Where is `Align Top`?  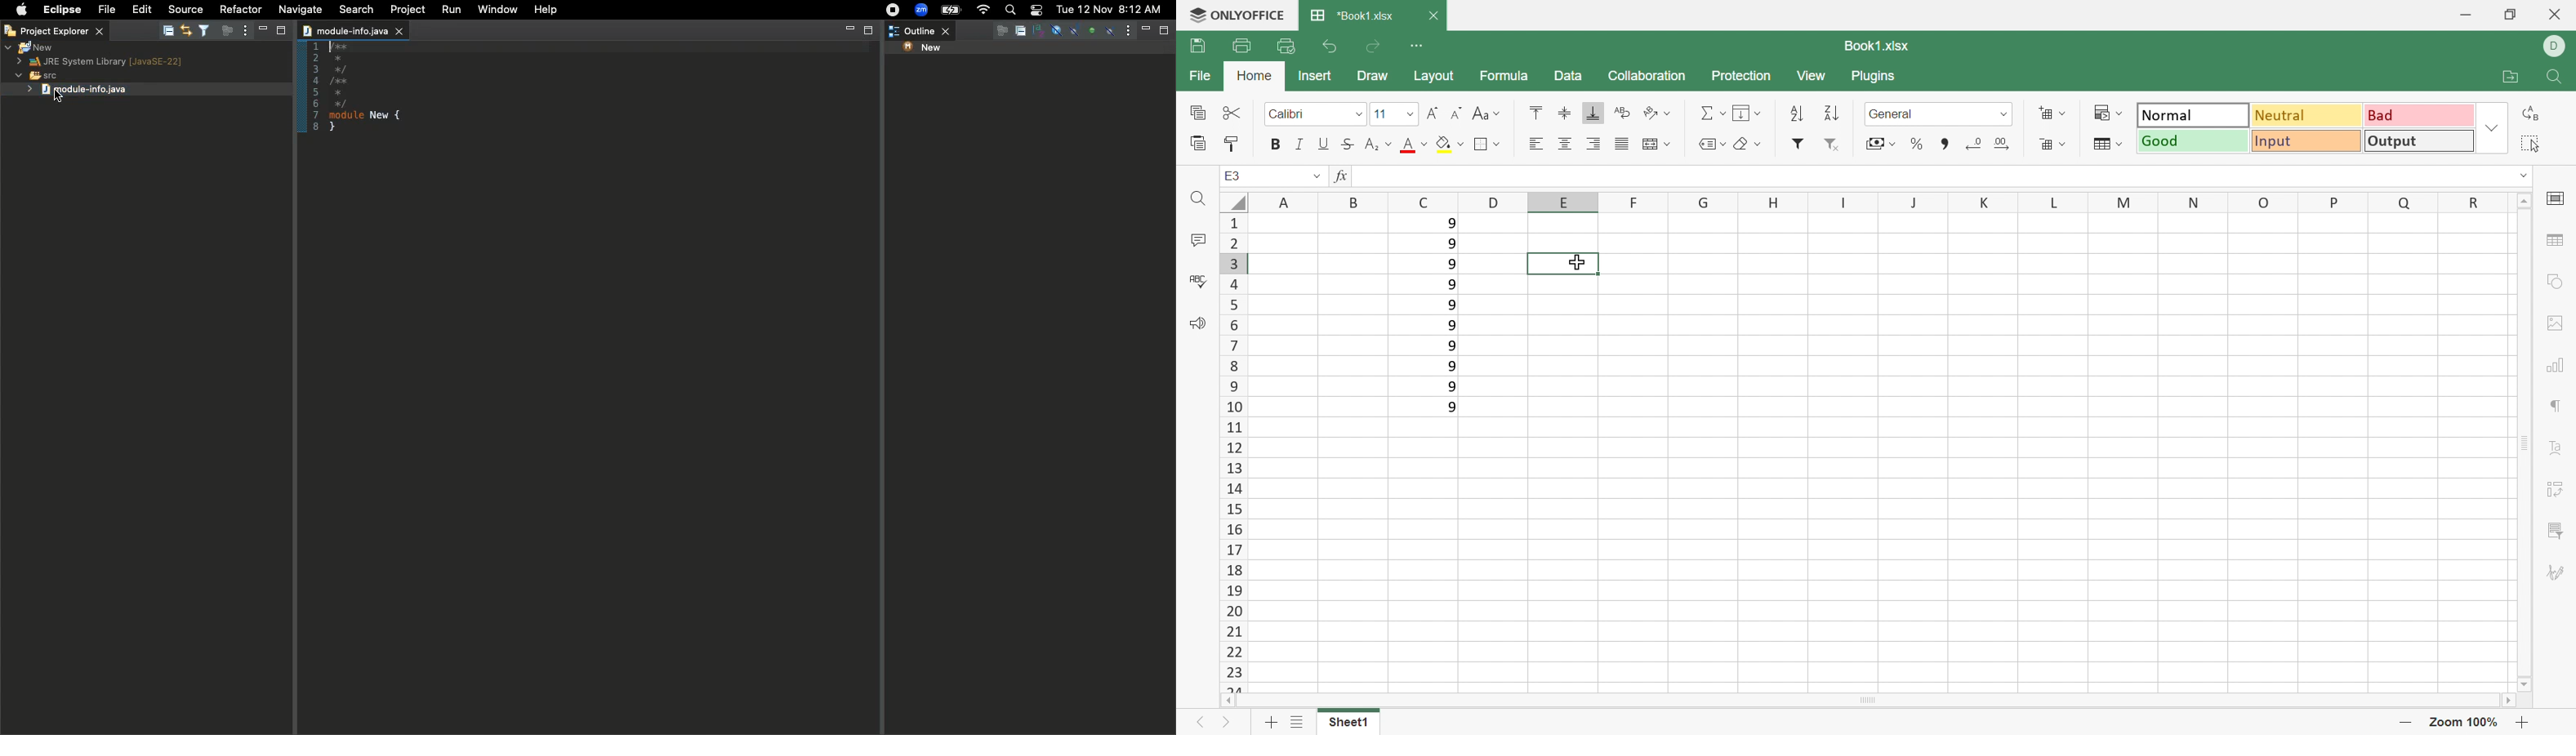 Align Top is located at coordinates (1536, 112).